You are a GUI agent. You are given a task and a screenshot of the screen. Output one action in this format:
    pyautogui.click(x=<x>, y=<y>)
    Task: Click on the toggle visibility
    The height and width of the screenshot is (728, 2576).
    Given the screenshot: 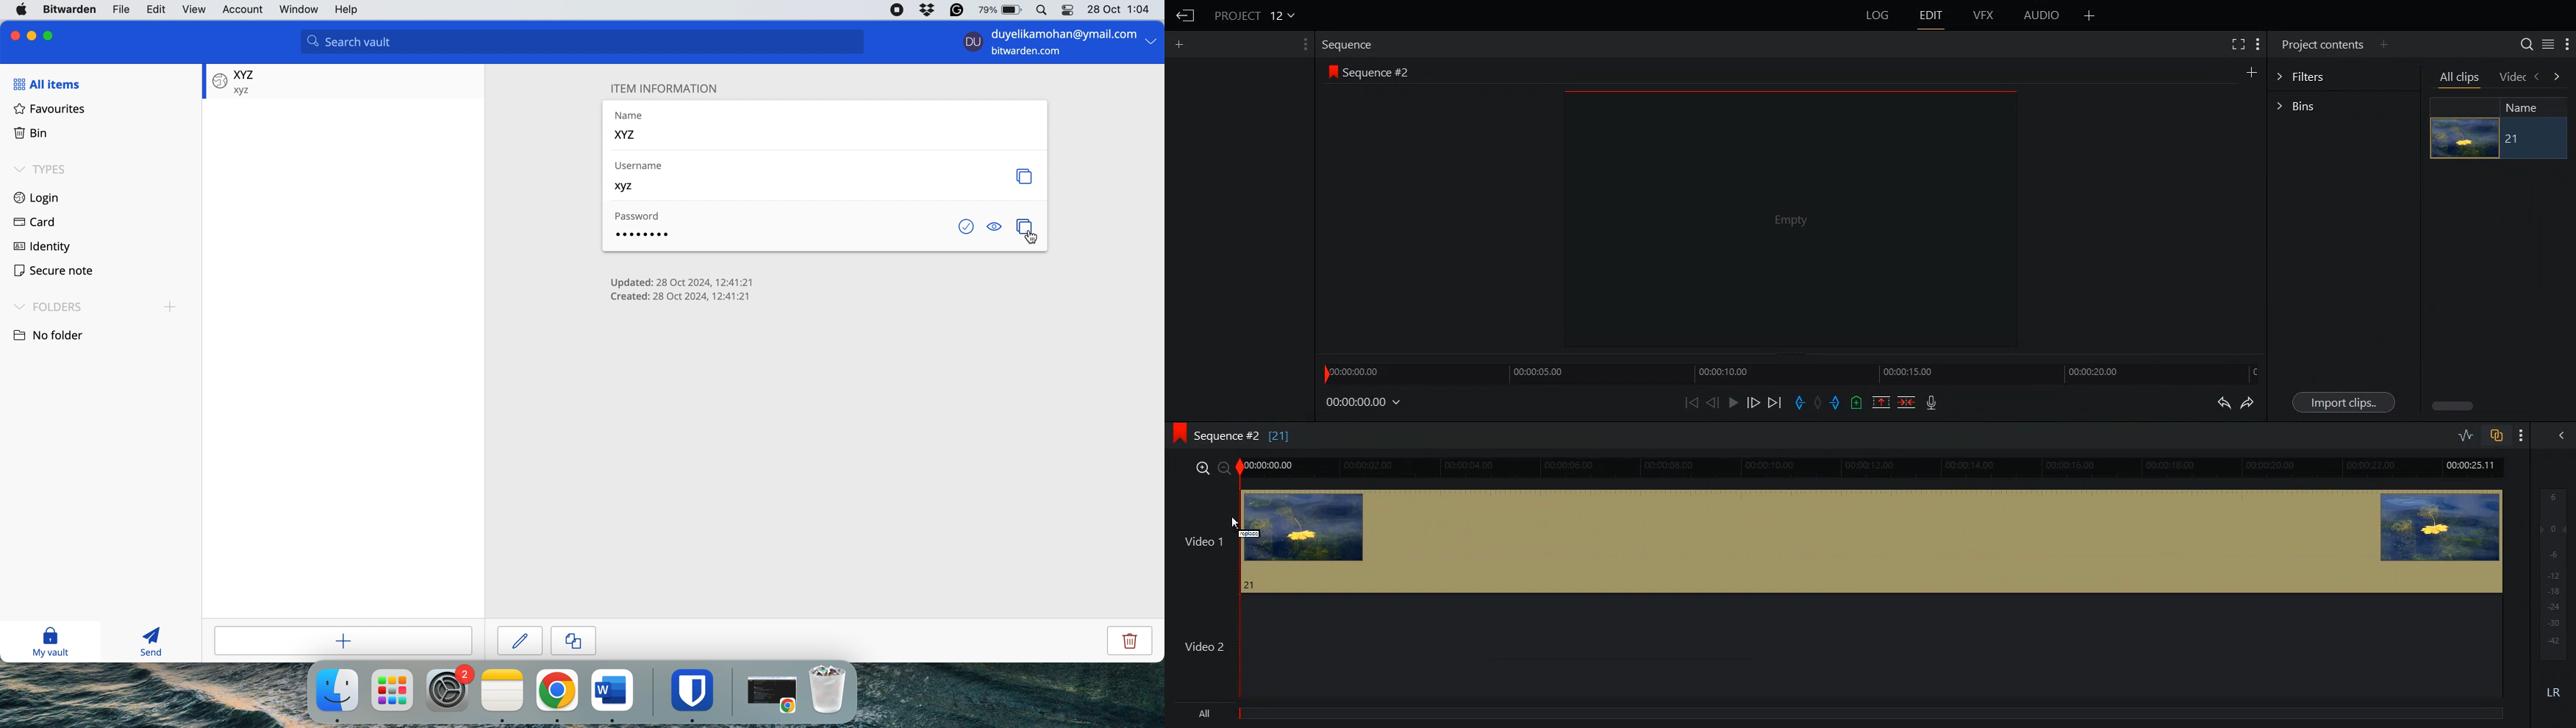 What is the action you would take?
    pyautogui.click(x=994, y=227)
    